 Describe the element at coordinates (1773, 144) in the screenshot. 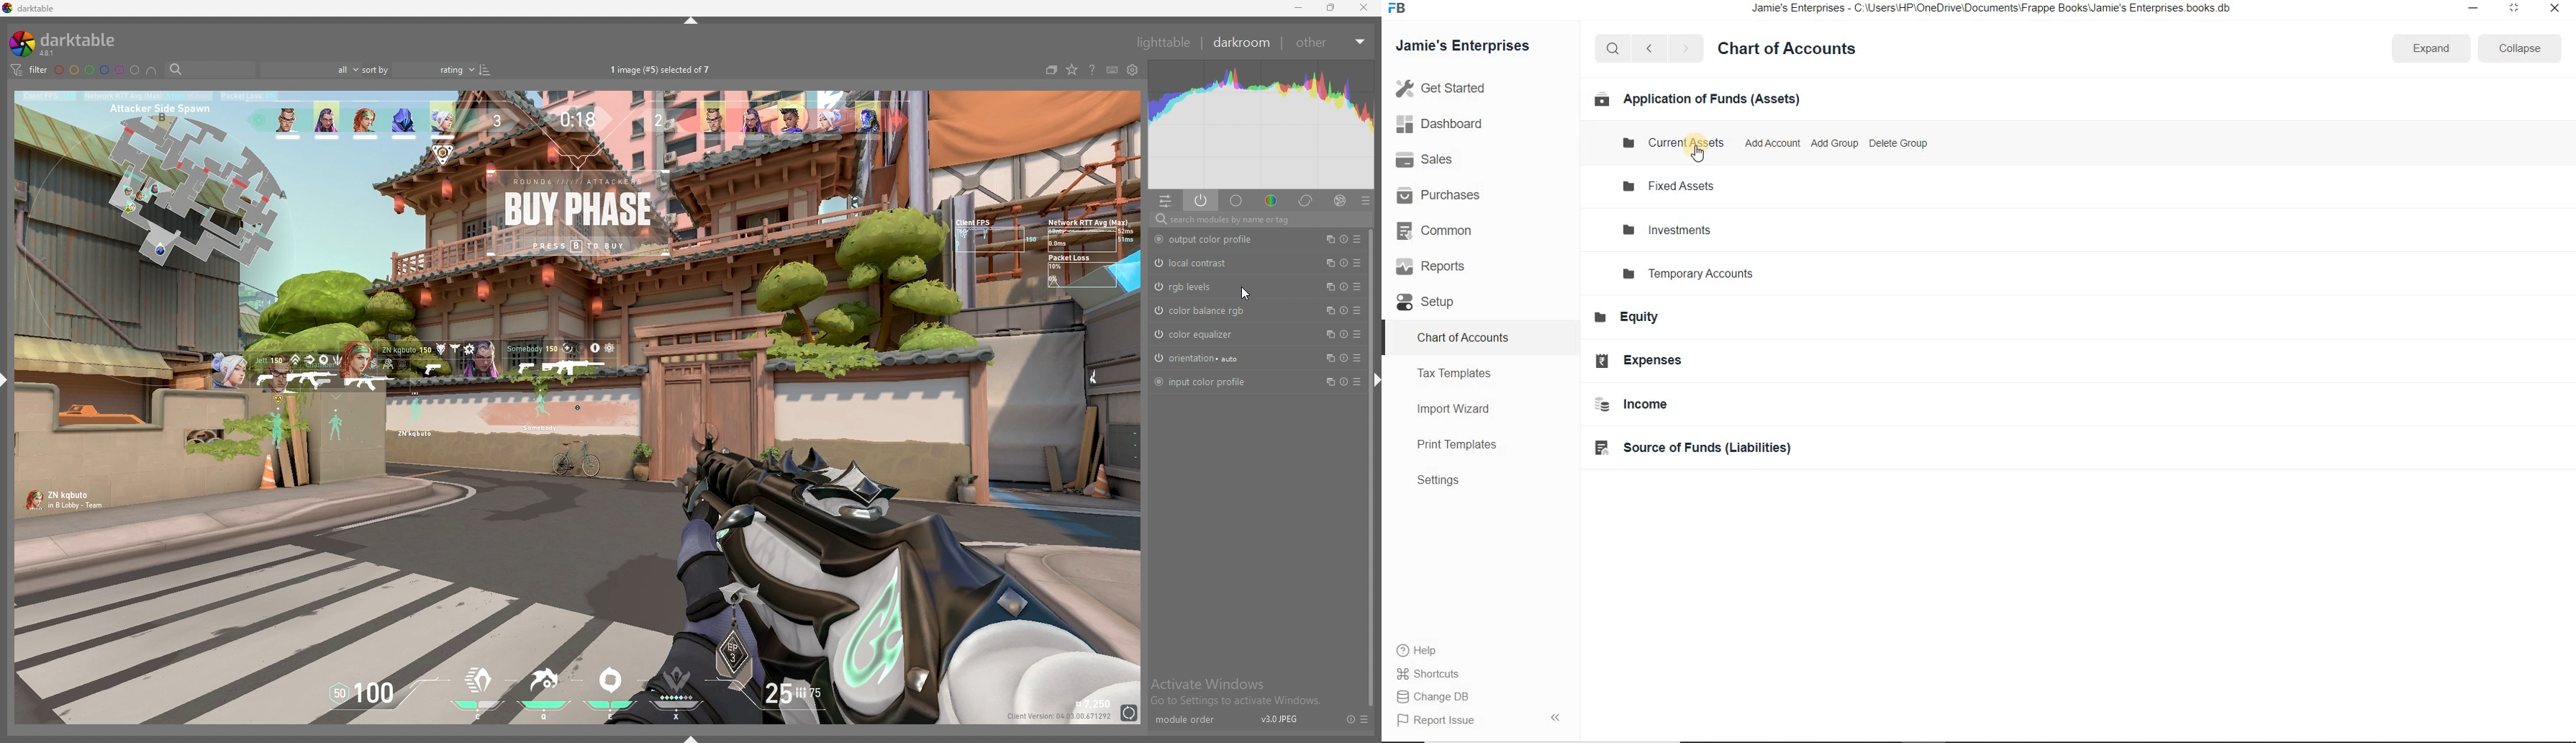

I see `Add Group` at that location.